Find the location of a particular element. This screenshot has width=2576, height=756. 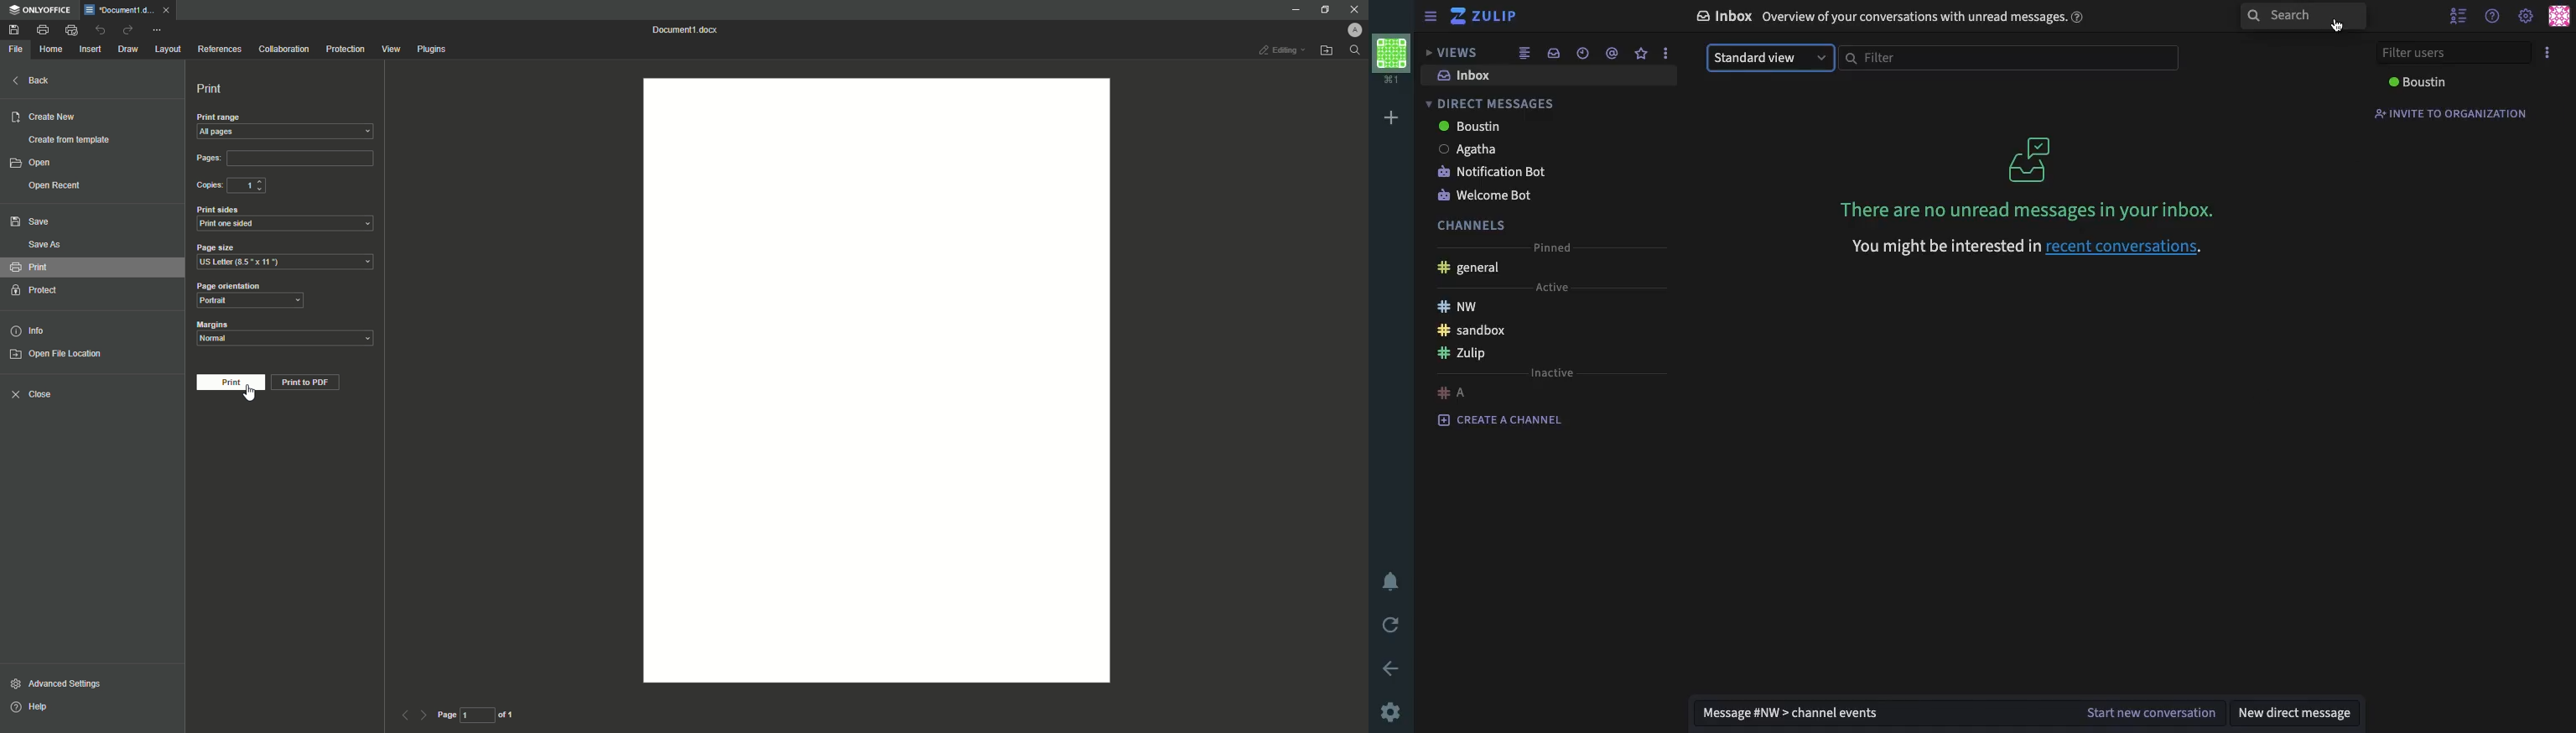

boustin is located at coordinates (1468, 127).